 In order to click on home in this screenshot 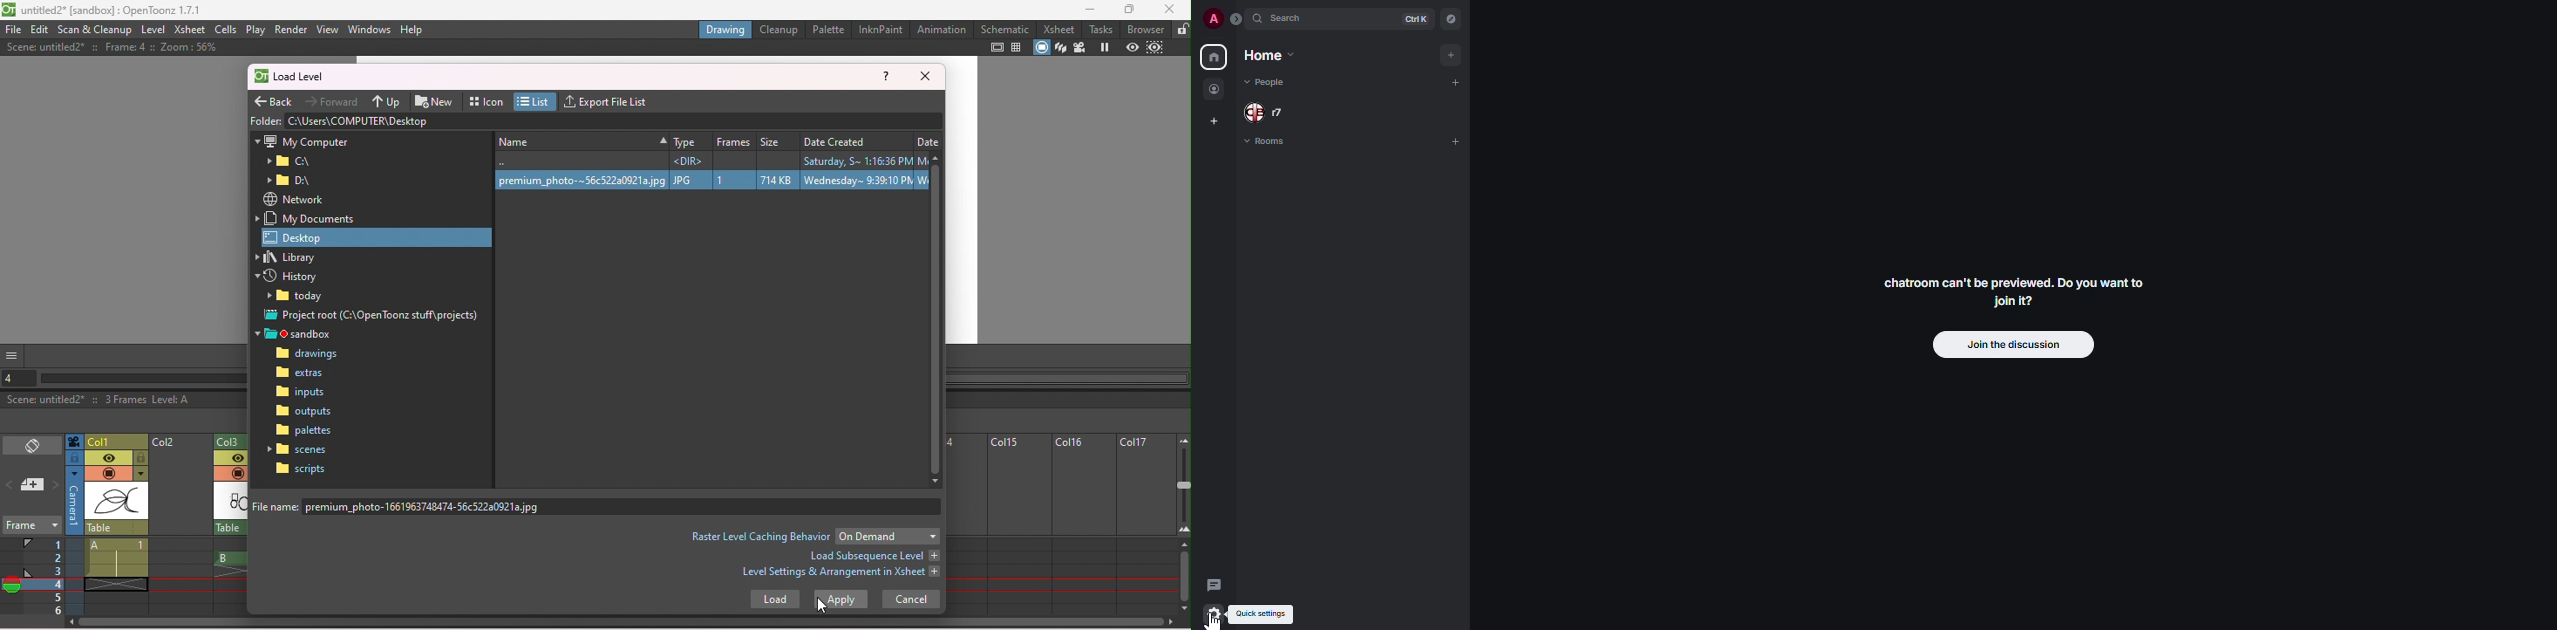, I will do `click(1212, 57)`.